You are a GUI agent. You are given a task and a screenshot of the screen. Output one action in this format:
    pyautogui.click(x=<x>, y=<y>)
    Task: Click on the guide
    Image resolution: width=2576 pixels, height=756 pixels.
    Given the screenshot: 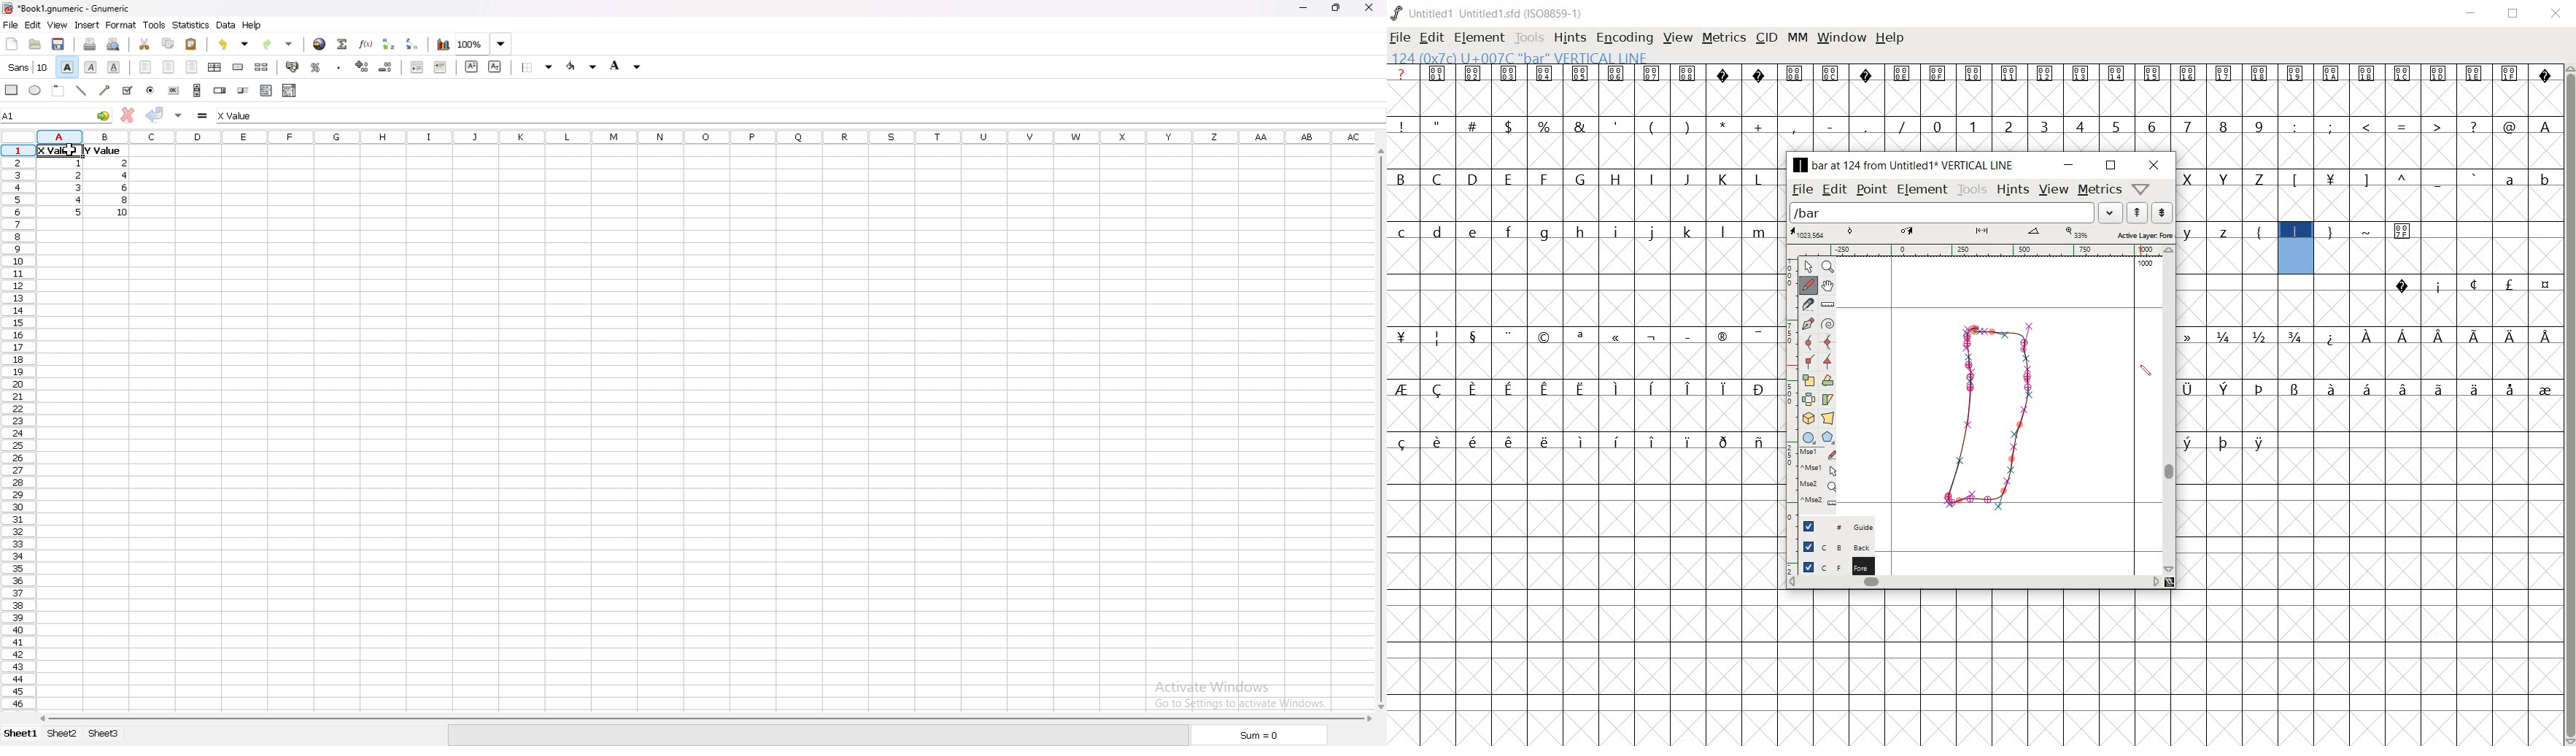 What is the action you would take?
    pyautogui.click(x=1830, y=527)
    